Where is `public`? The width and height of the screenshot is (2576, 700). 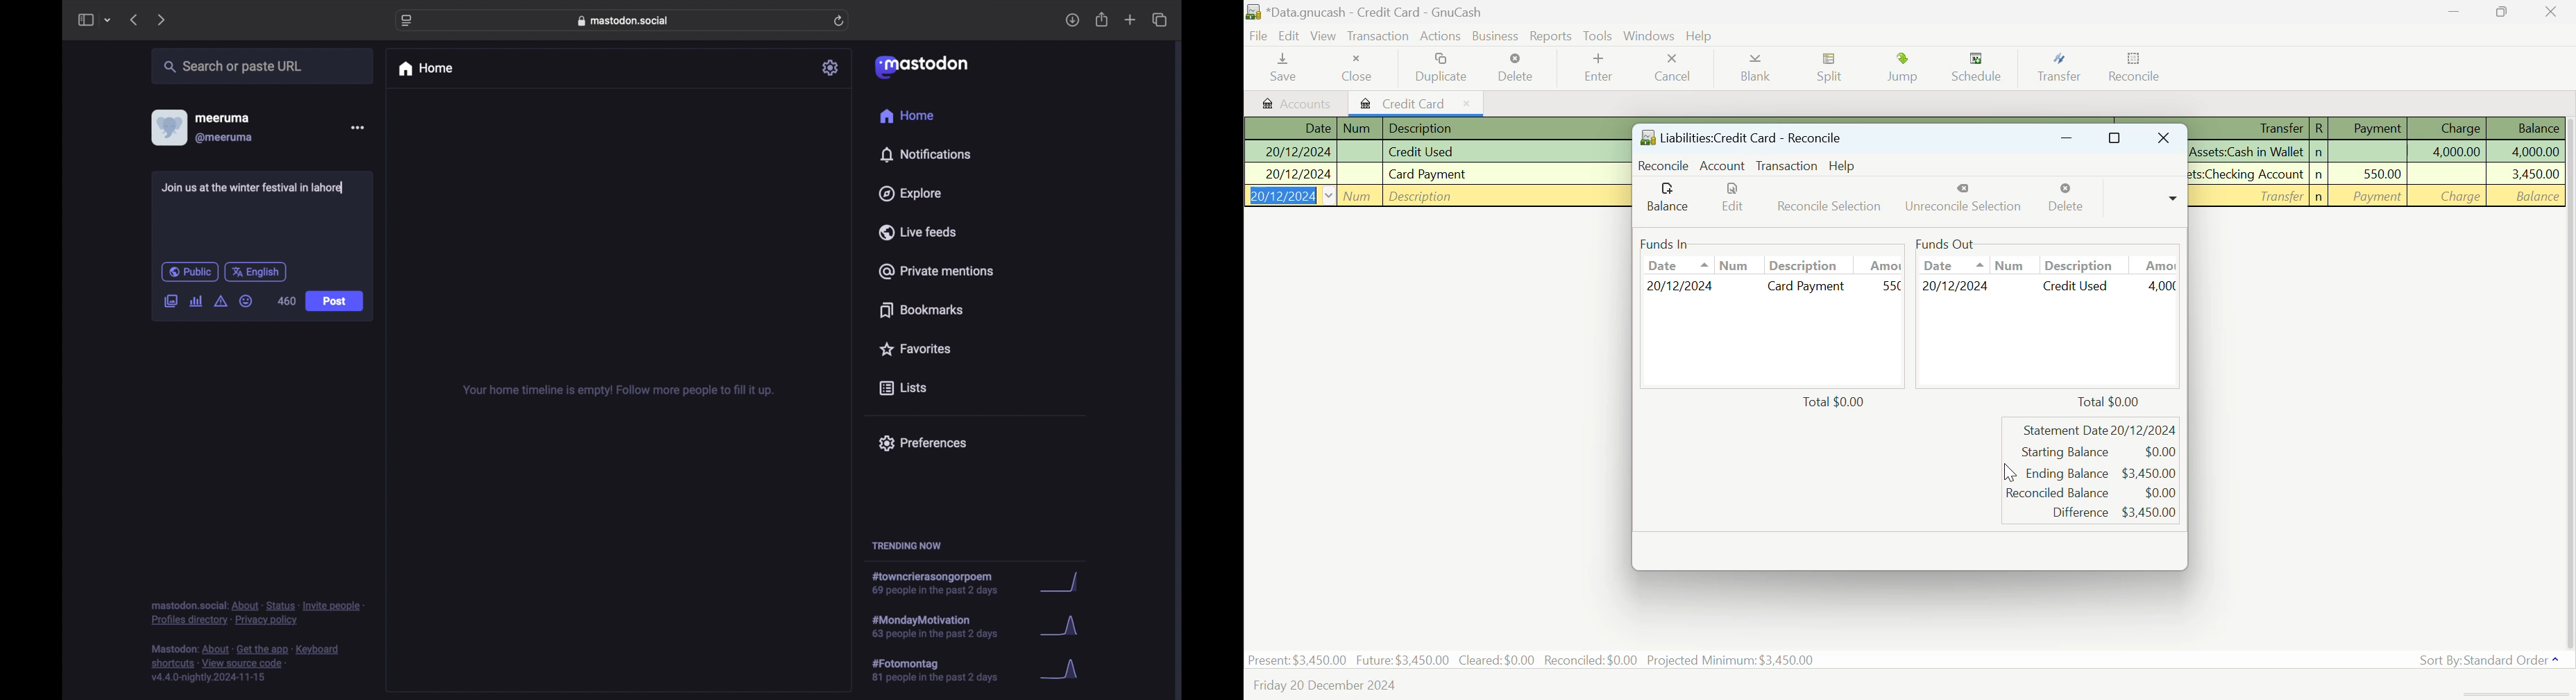
public is located at coordinates (189, 272).